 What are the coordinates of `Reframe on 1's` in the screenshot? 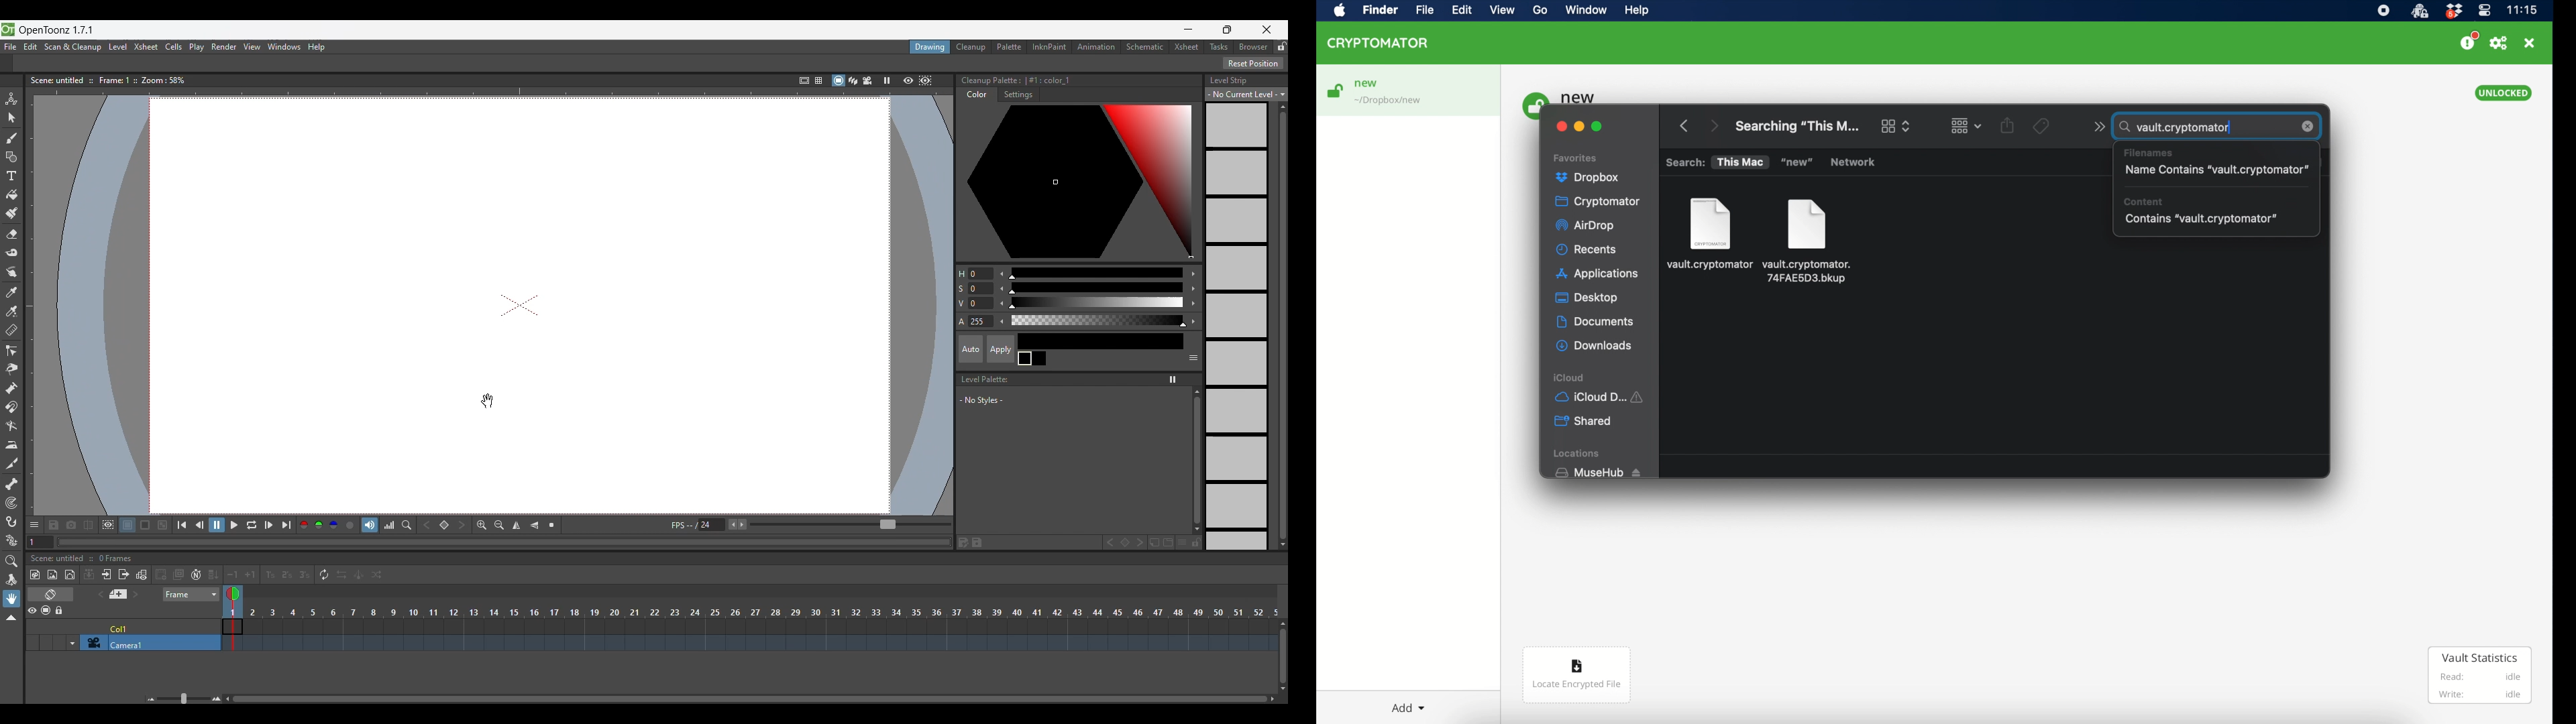 It's located at (269, 575).